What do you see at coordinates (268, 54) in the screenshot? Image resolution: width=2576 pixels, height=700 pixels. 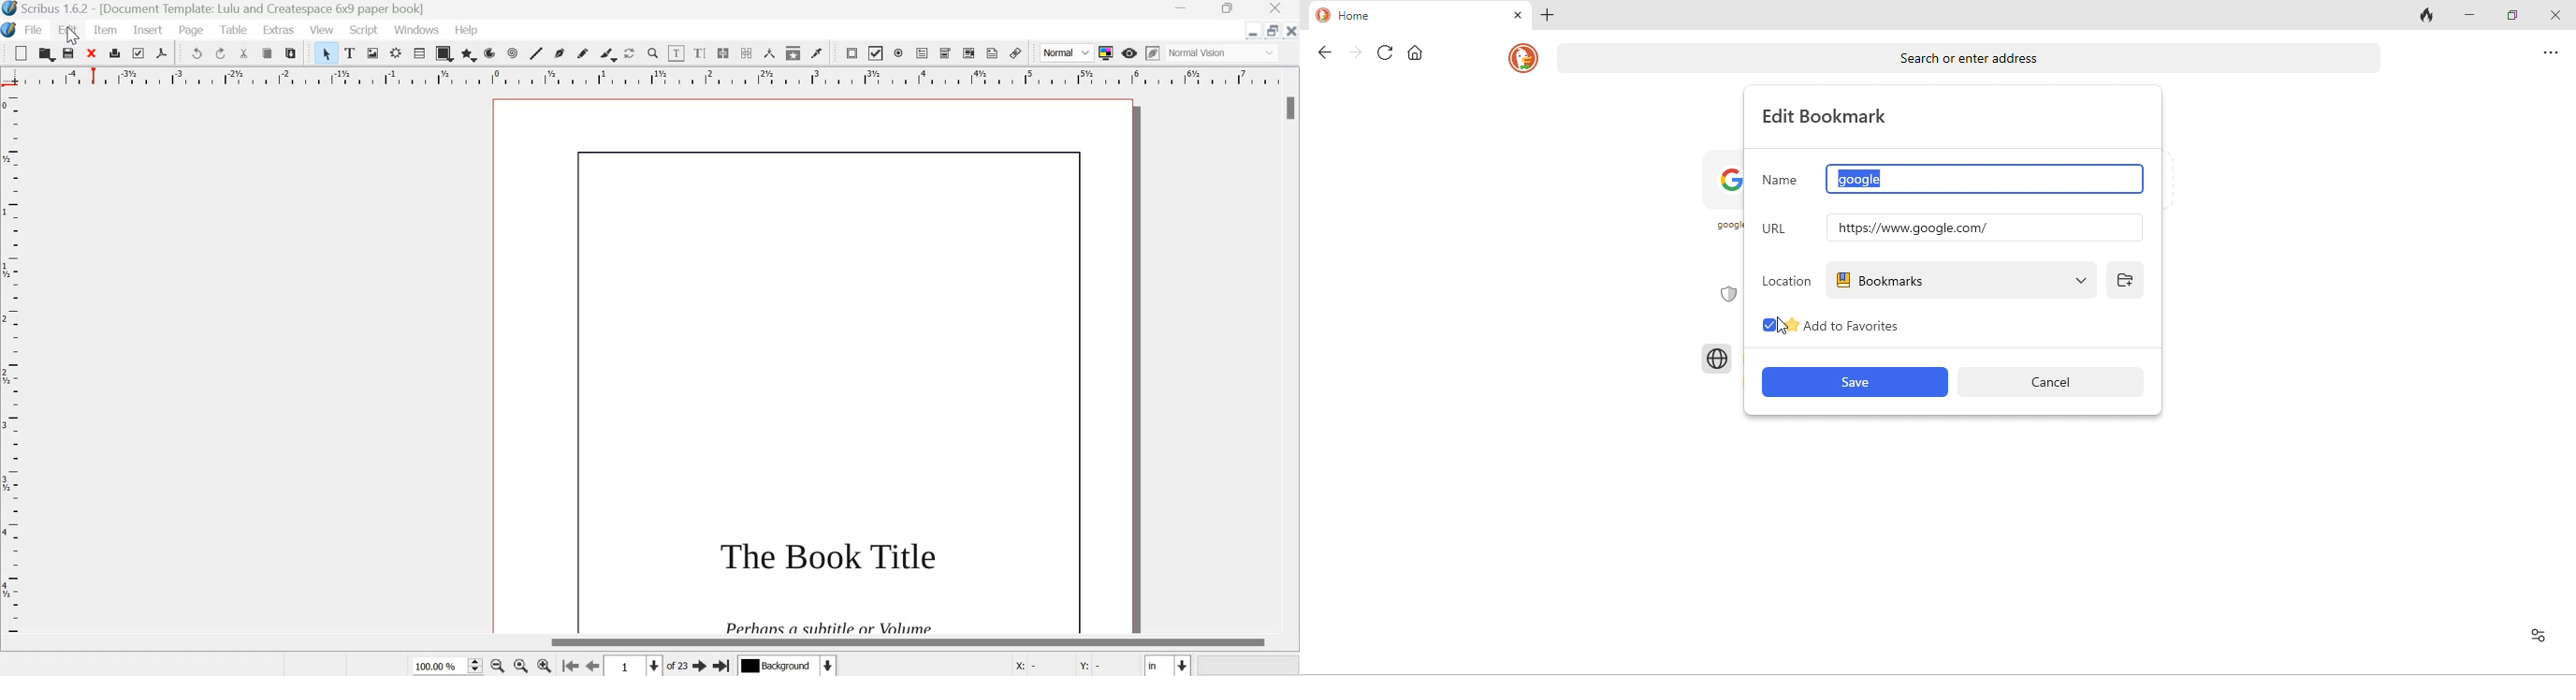 I see `copy` at bounding box center [268, 54].